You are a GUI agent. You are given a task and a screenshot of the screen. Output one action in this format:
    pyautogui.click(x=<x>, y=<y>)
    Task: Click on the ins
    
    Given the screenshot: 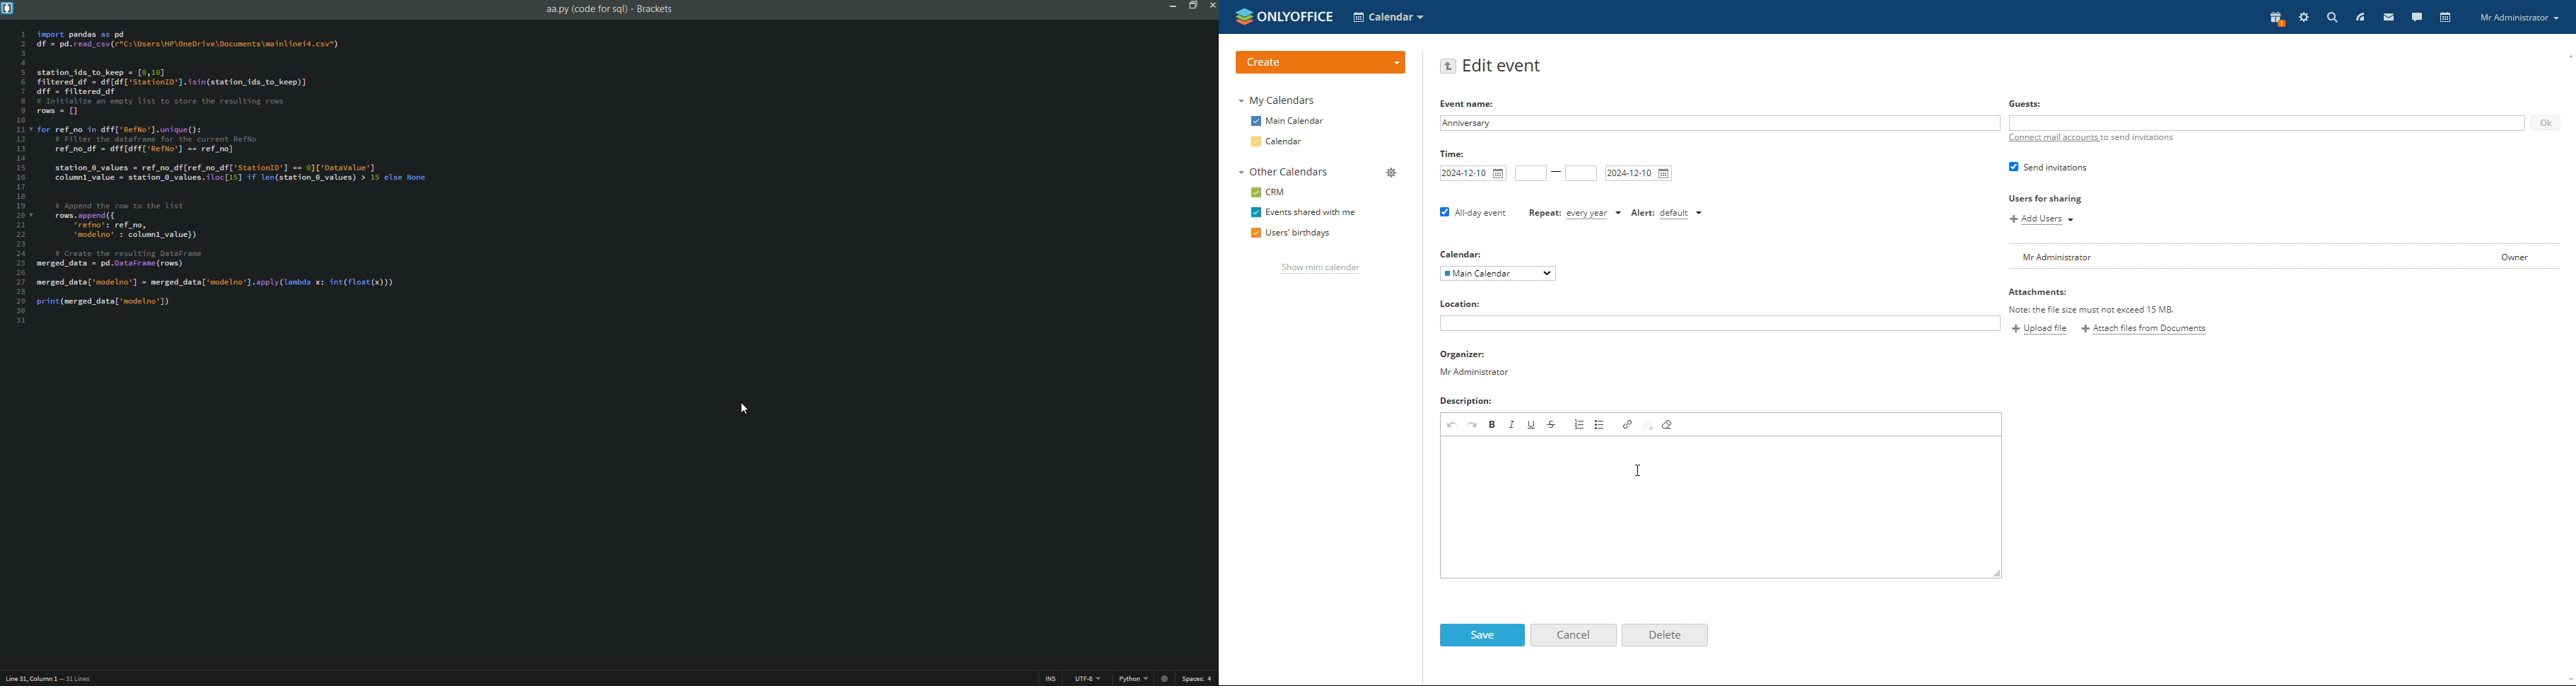 What is the action you would take?
    pyautogui.click(x=1050, y=679)
    